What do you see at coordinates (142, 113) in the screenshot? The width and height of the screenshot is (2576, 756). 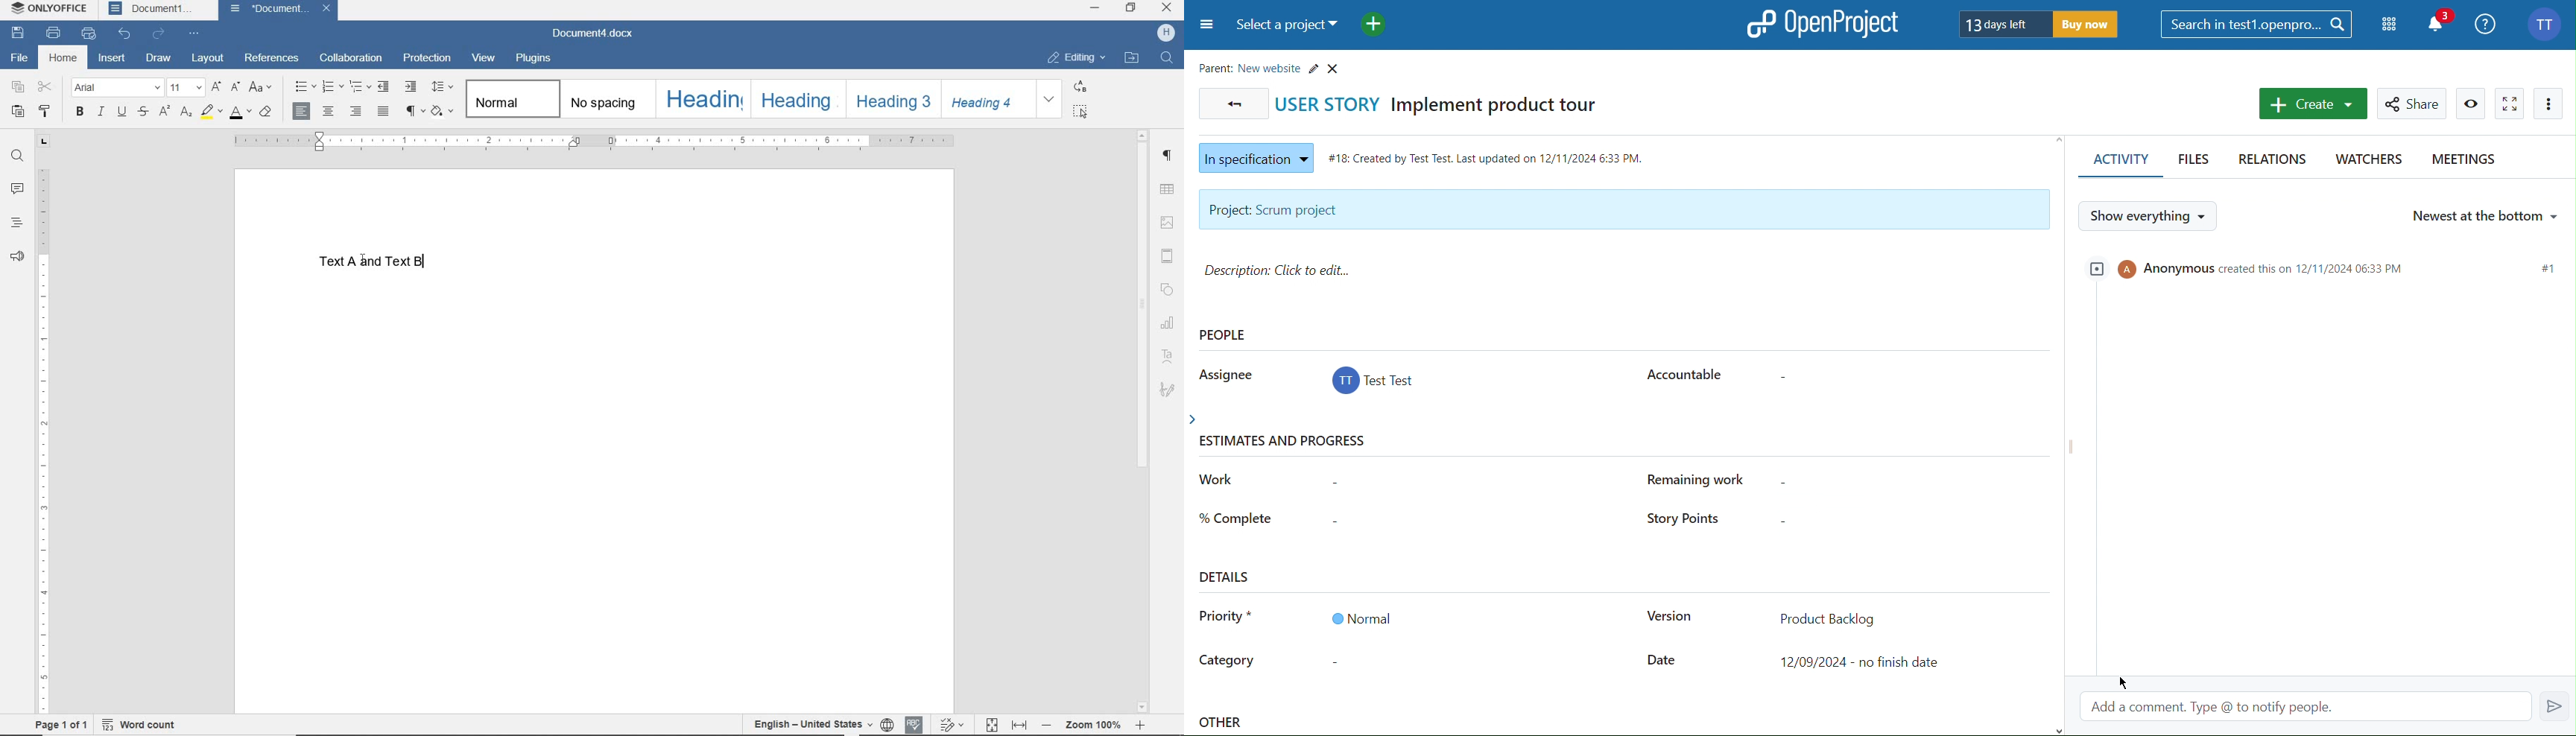 I see `STRIKETHROUGH` at bounding box center [142, 113].